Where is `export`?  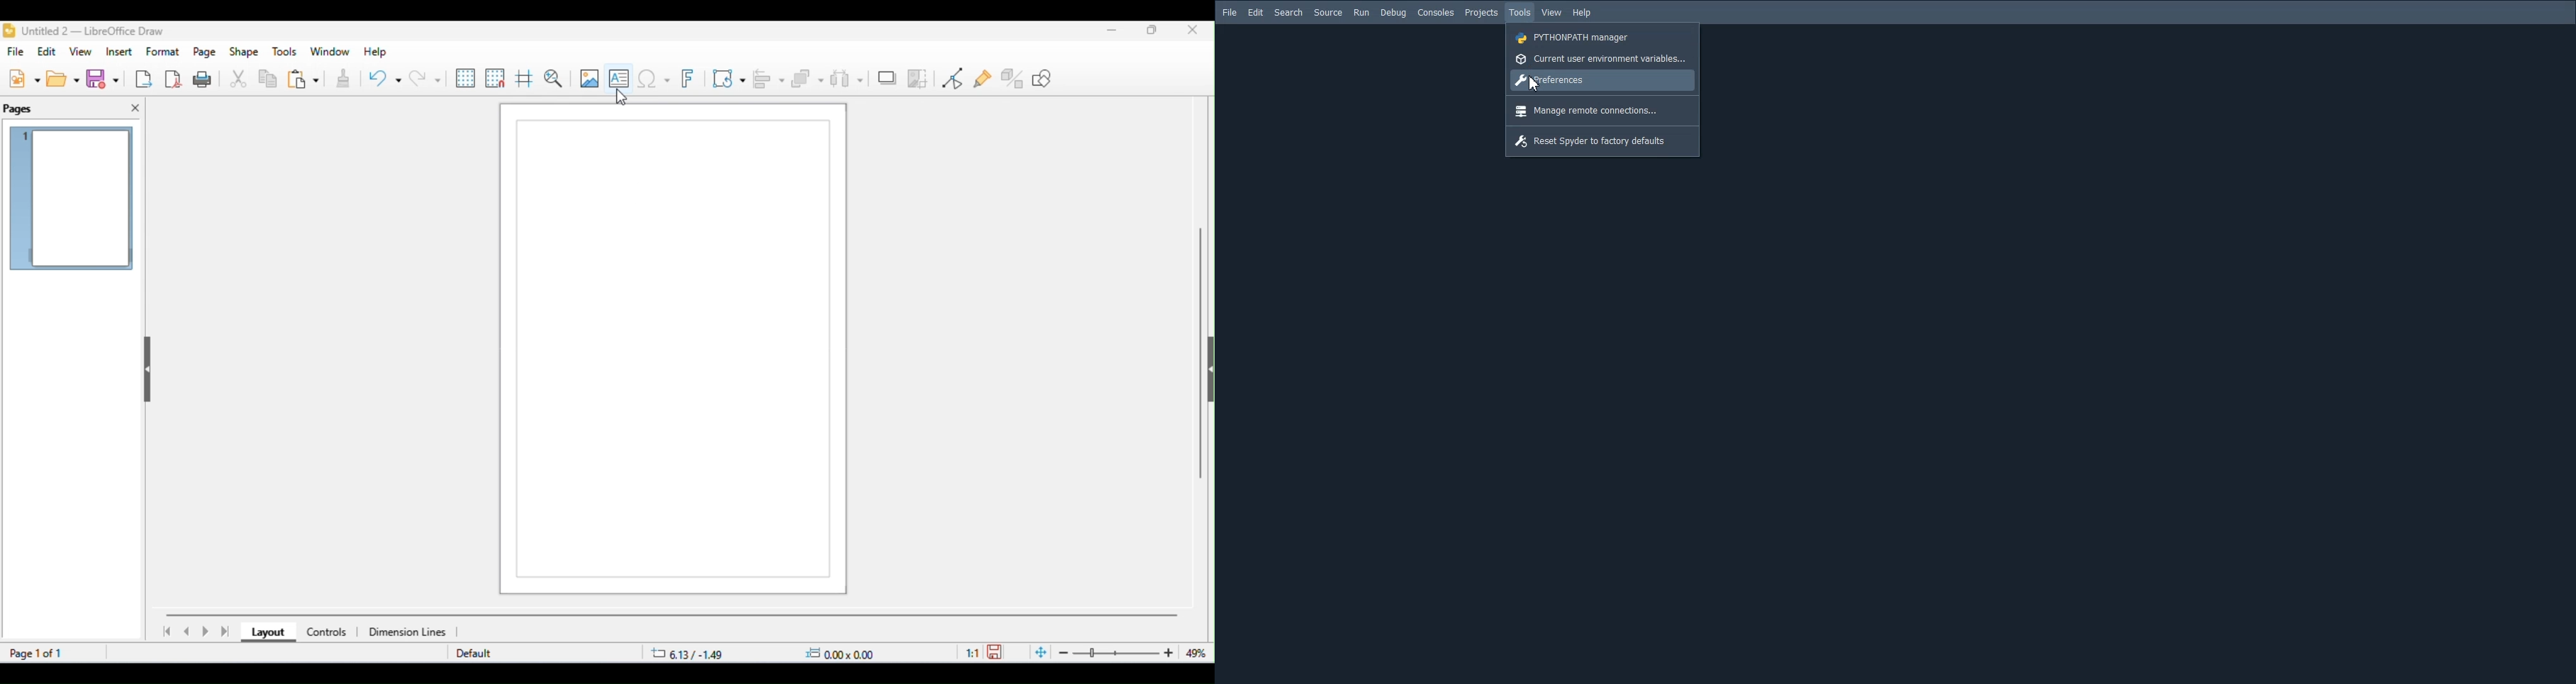 export is located at coordinates (143, 79).